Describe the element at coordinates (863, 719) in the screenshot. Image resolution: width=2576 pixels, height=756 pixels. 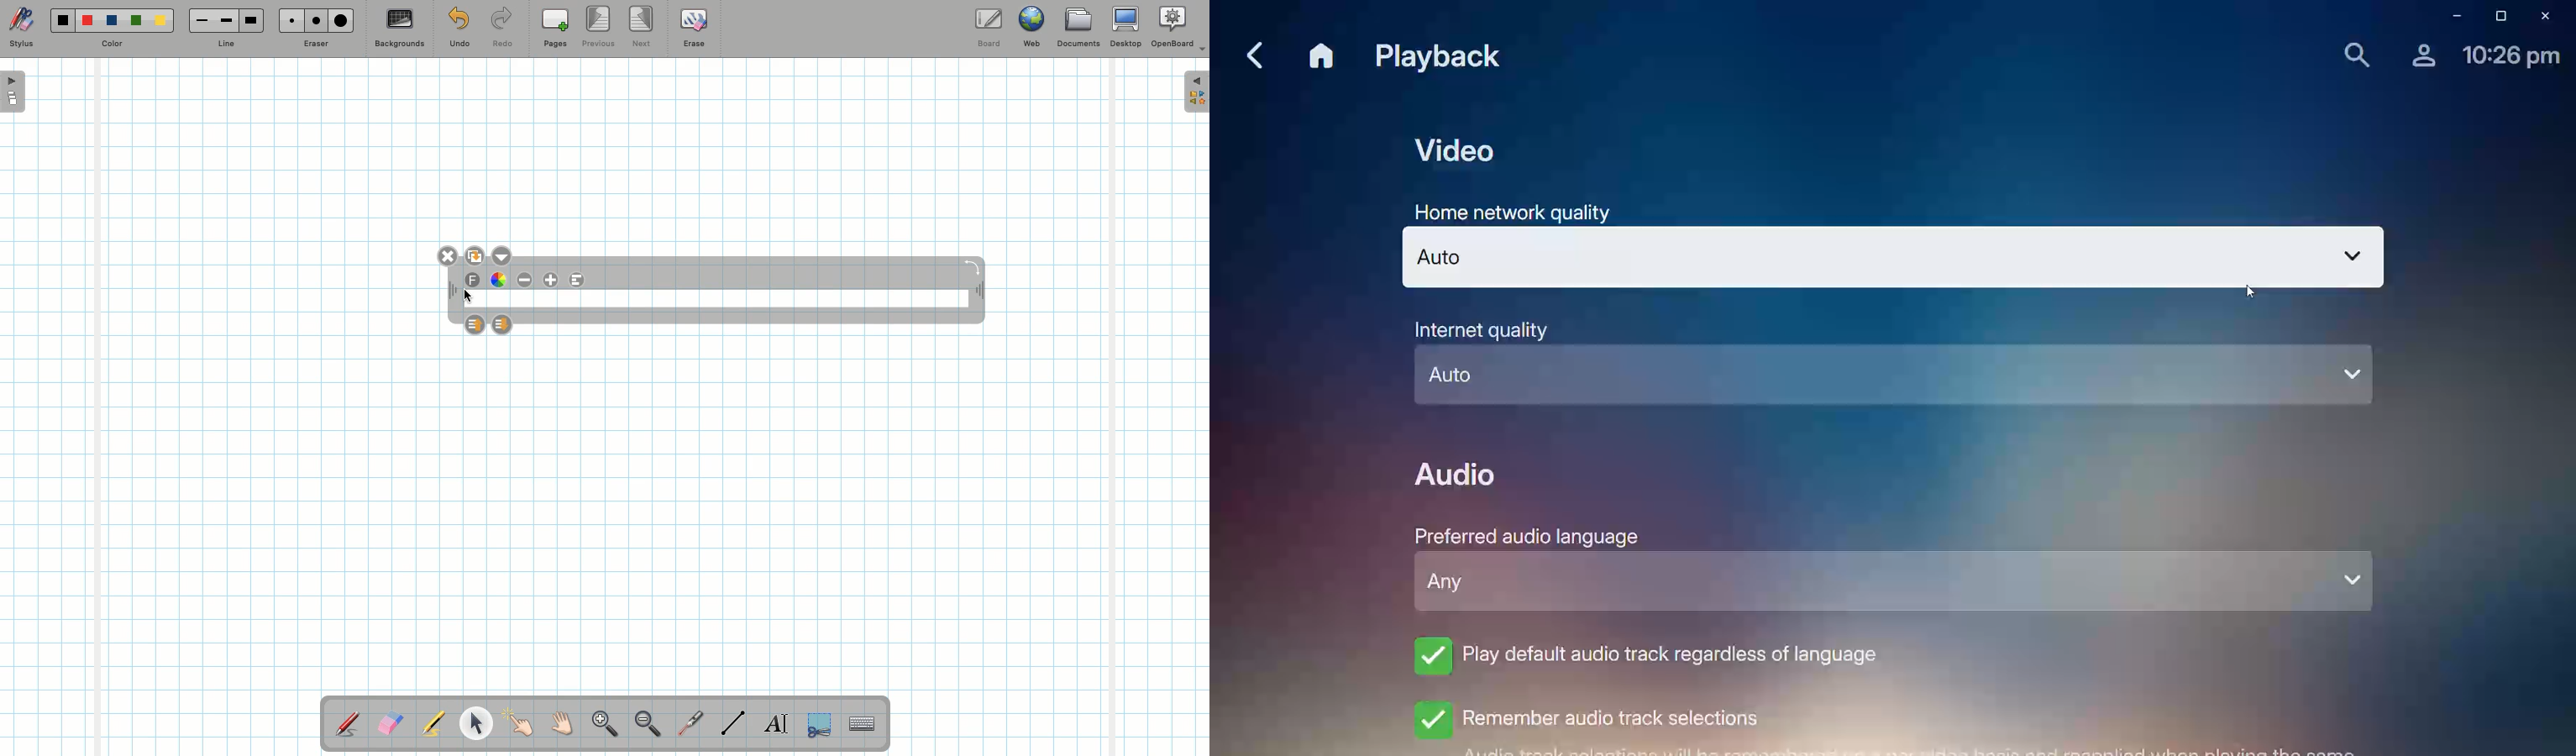
I see `Text input` at that location.